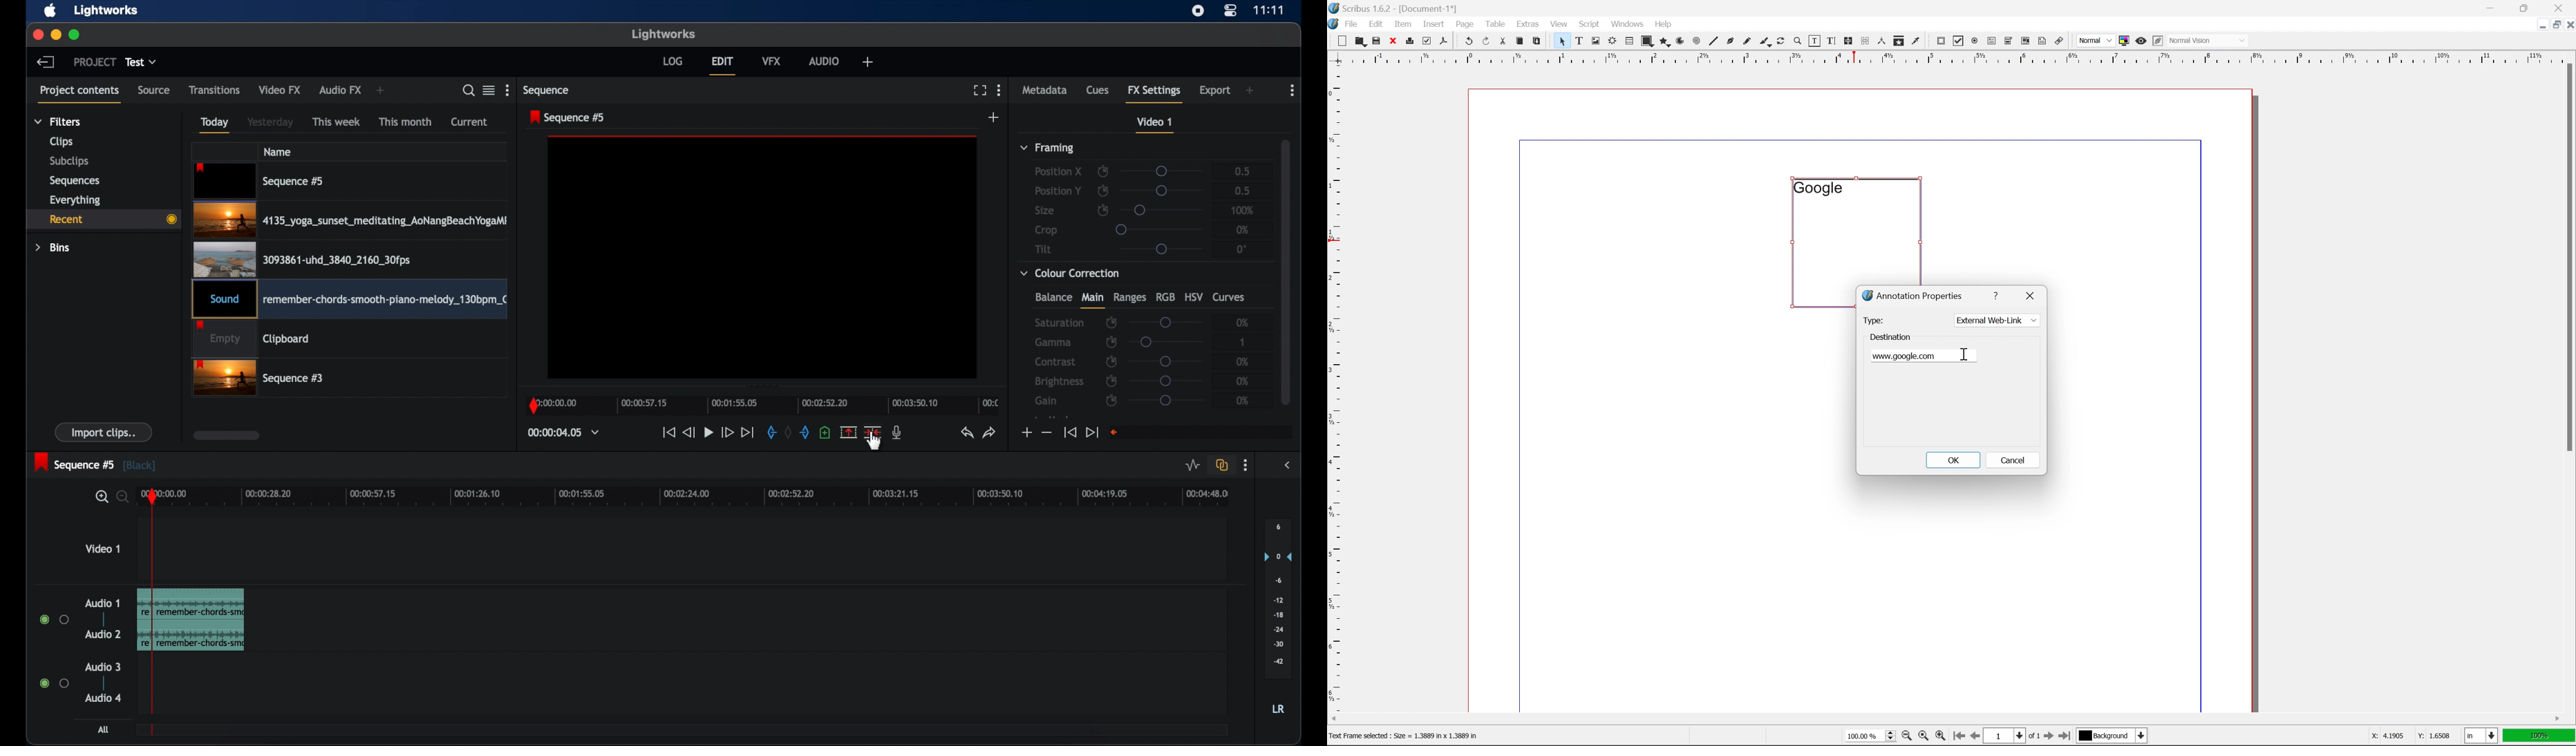 Image resolution: width=2576 pixels, height=756 pixels. What do you see at coordinates (1239, 361) in the screenshot?
I see `0%` at bounding box center [1239, 361].